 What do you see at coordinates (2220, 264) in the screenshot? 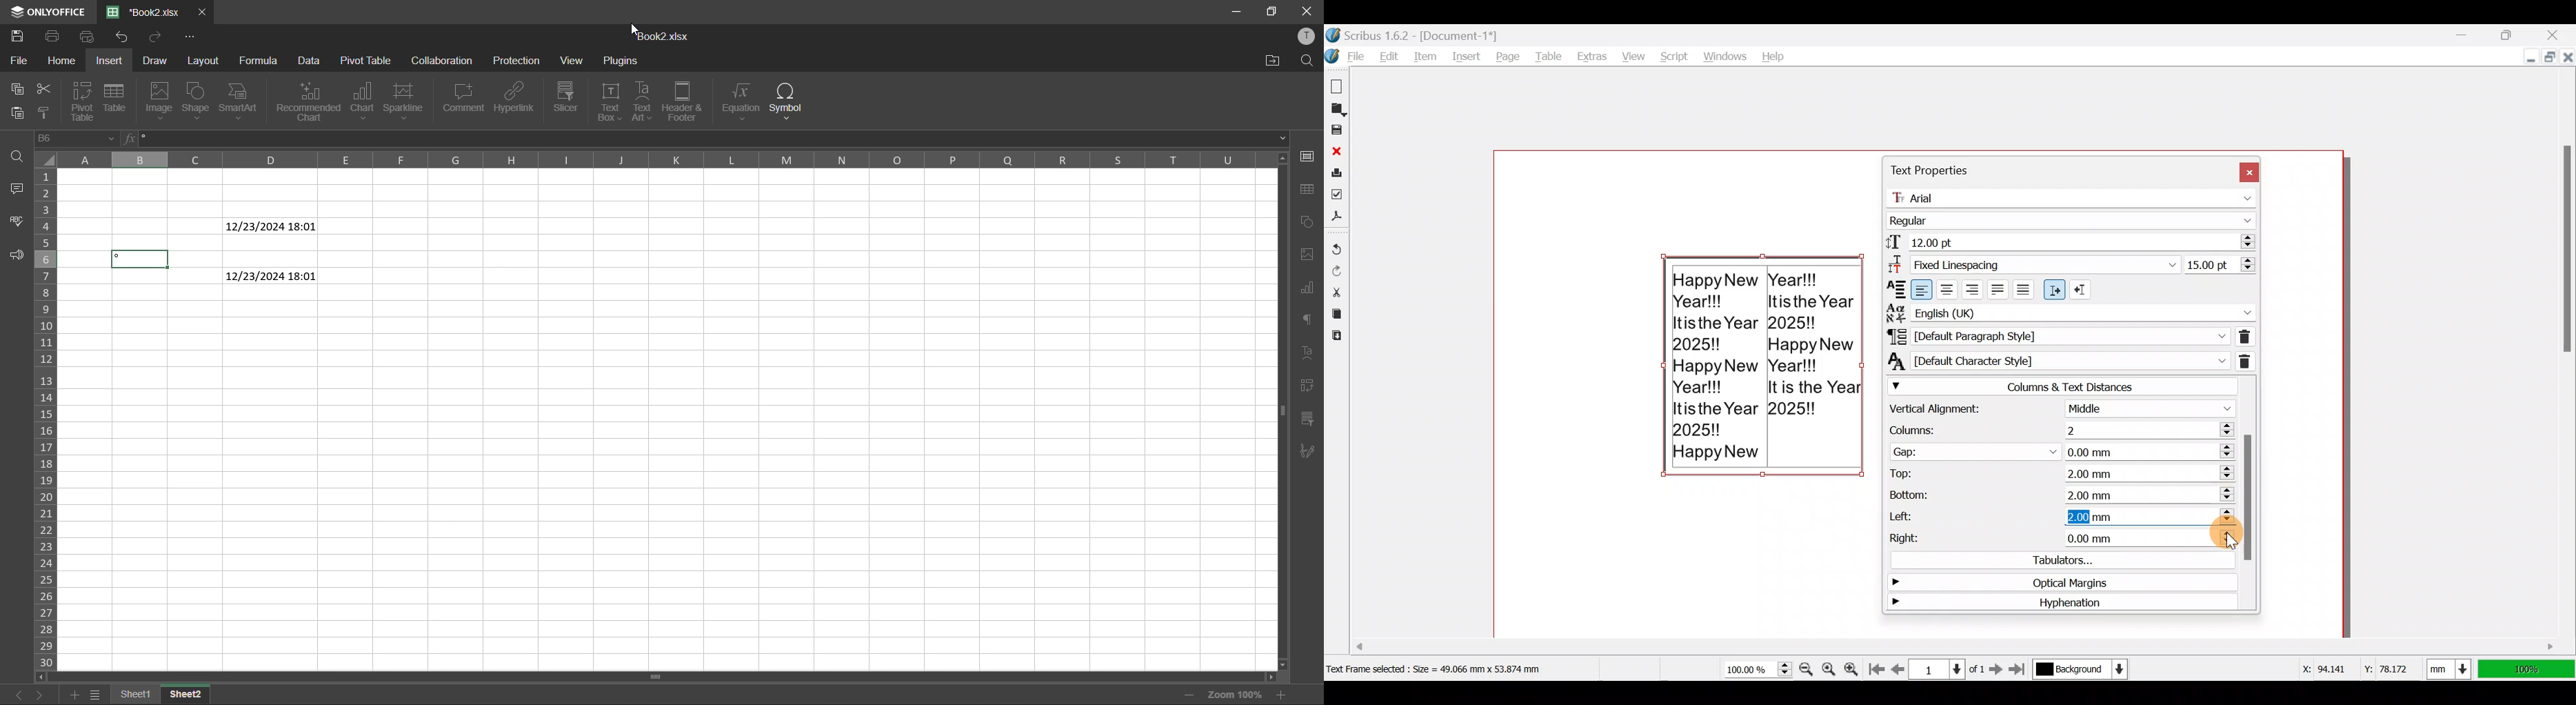
I see `Line spacing` at bounding box center [2220, 264].